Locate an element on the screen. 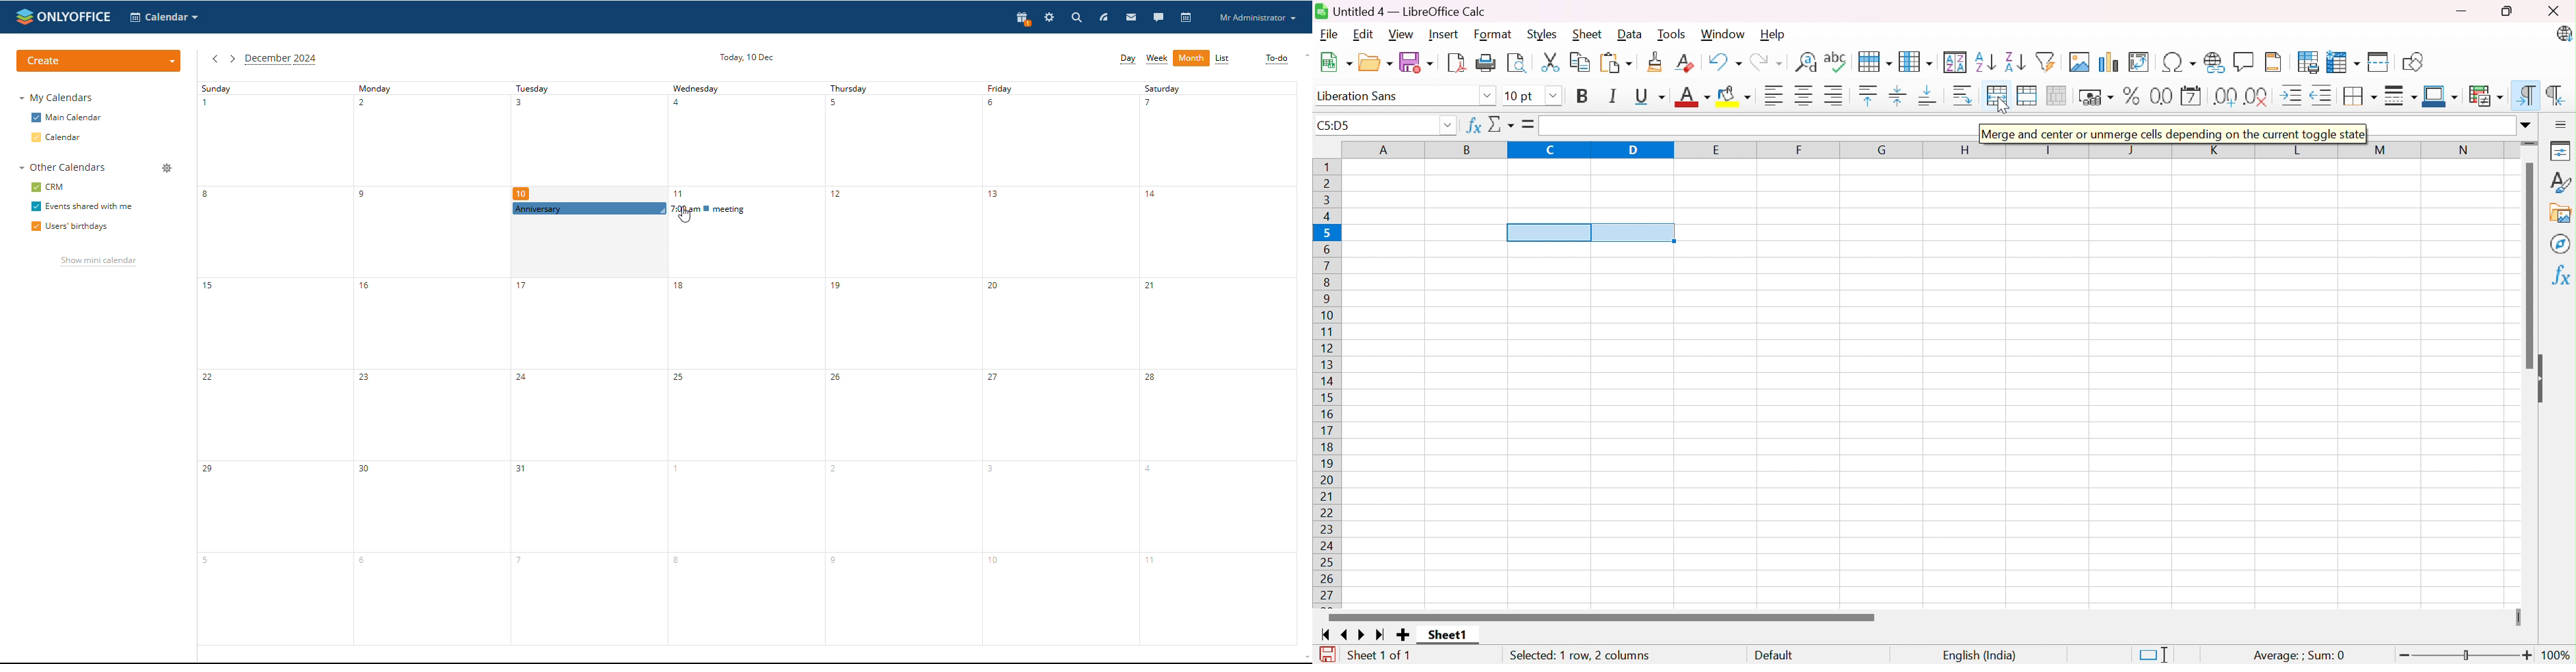 The height and width of the screenshot is (672, 2576). Spelling is located at coordinates (1836, 62).